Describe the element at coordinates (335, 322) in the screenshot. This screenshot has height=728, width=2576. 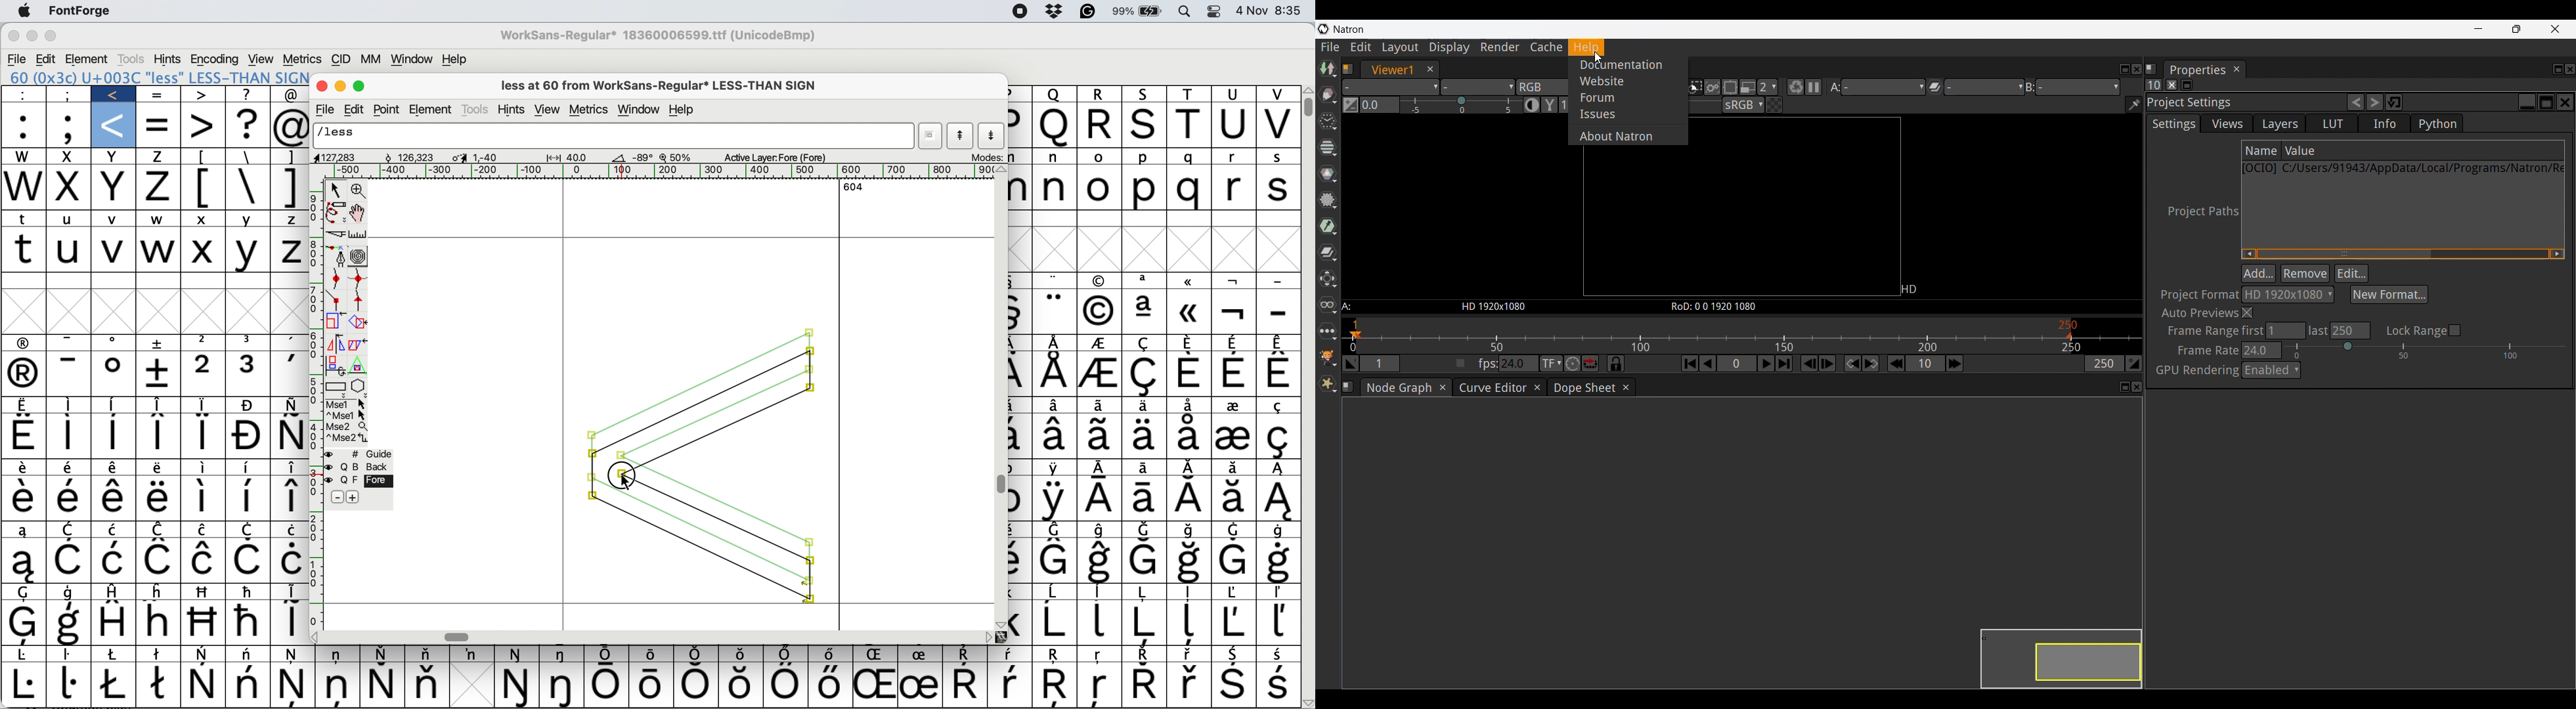
I see `scale glyph` at that location.